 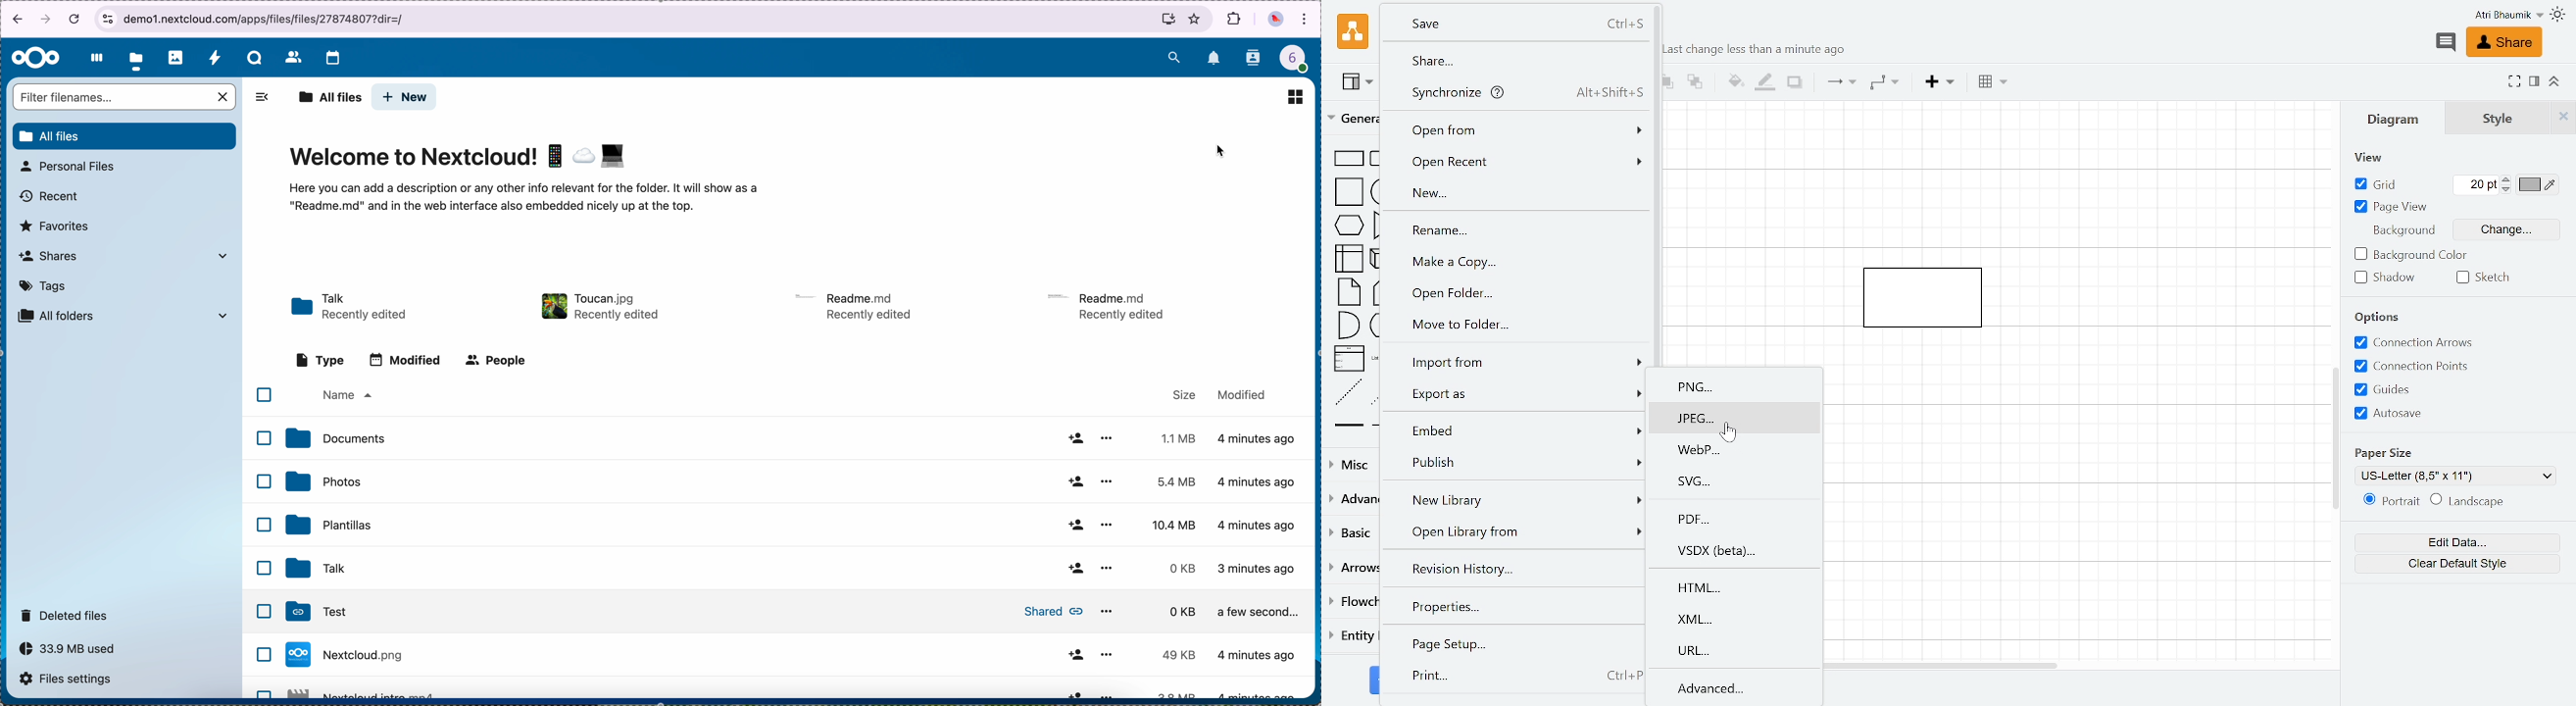 What do you see at coordinates (1351, 568) in the screenshot?
I see `Arrows` at bounding box center [1351, 568].